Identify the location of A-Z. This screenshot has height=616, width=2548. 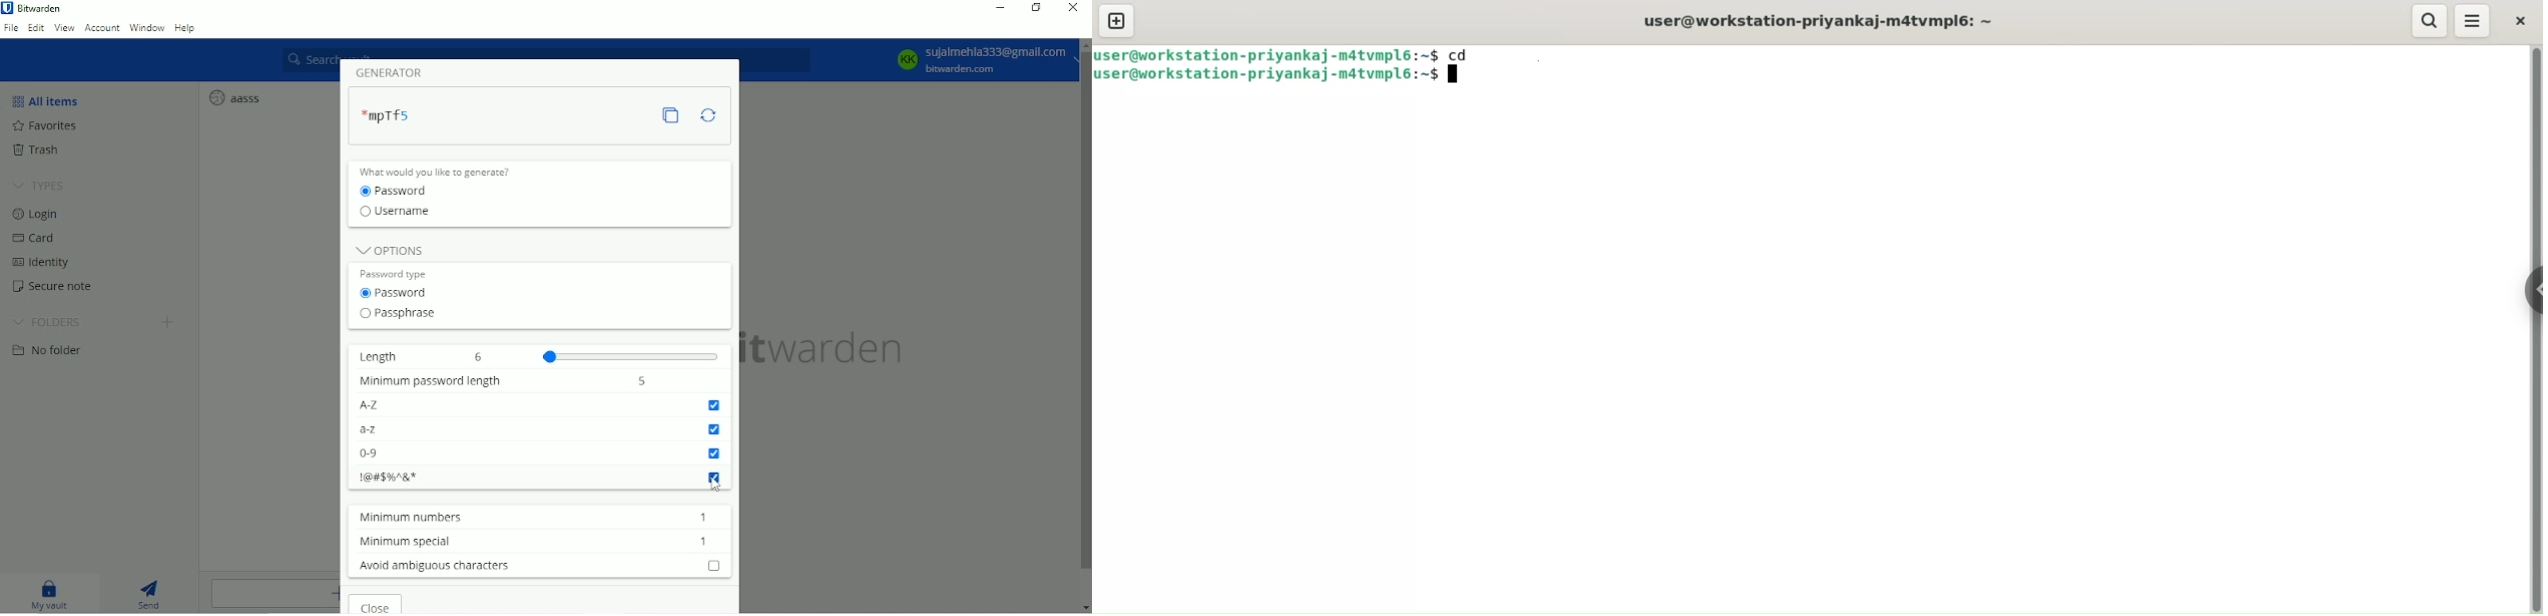
(386, 406).